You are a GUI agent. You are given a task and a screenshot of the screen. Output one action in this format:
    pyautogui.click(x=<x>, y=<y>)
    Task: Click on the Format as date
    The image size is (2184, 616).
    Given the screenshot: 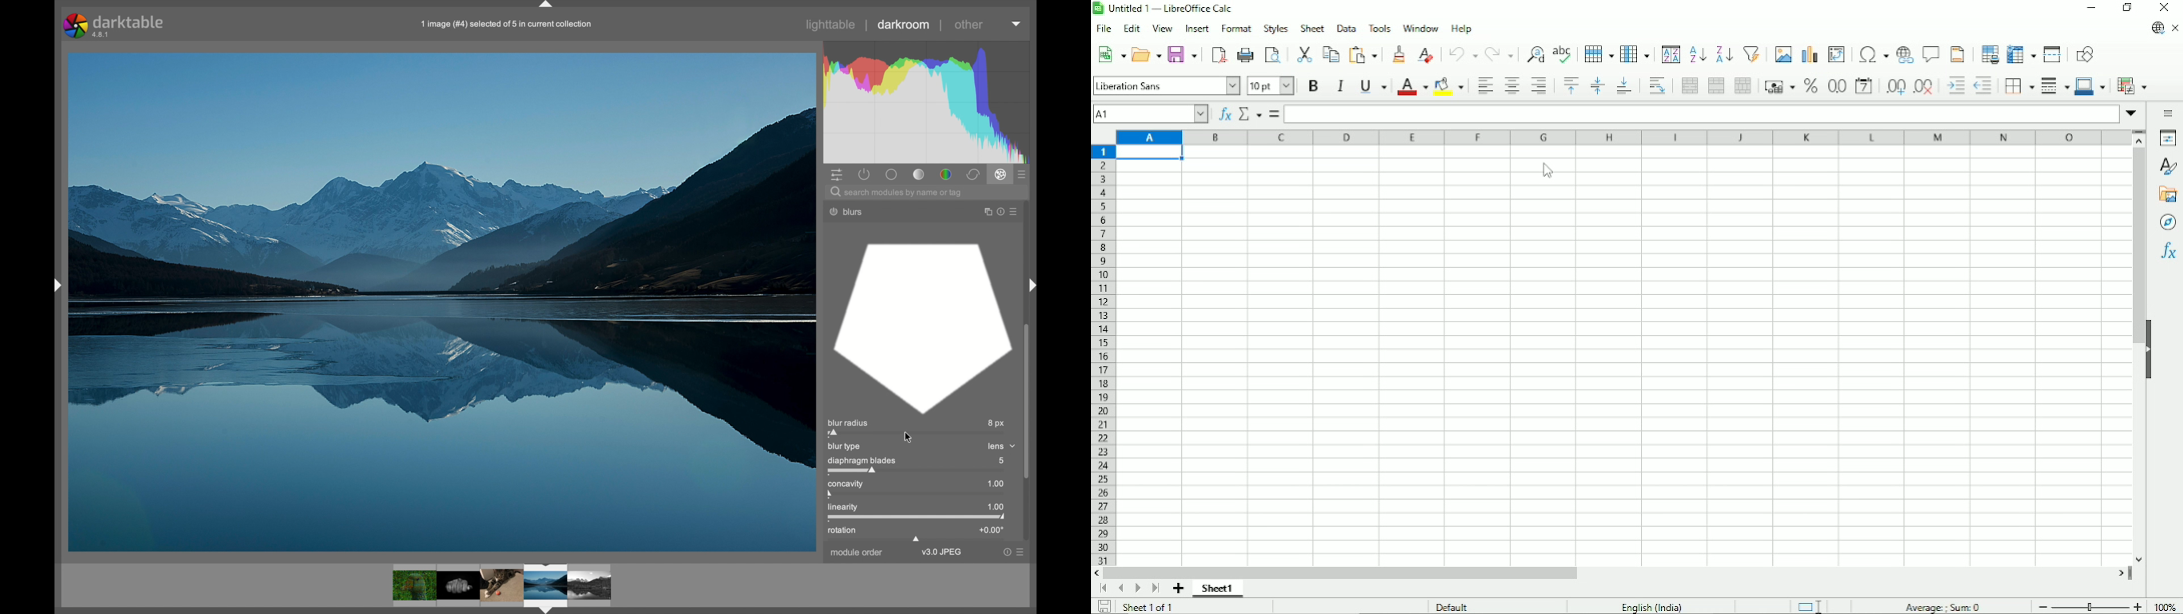 What is the action you would take?
    pyautogui.click(x=1864, y=87)
    